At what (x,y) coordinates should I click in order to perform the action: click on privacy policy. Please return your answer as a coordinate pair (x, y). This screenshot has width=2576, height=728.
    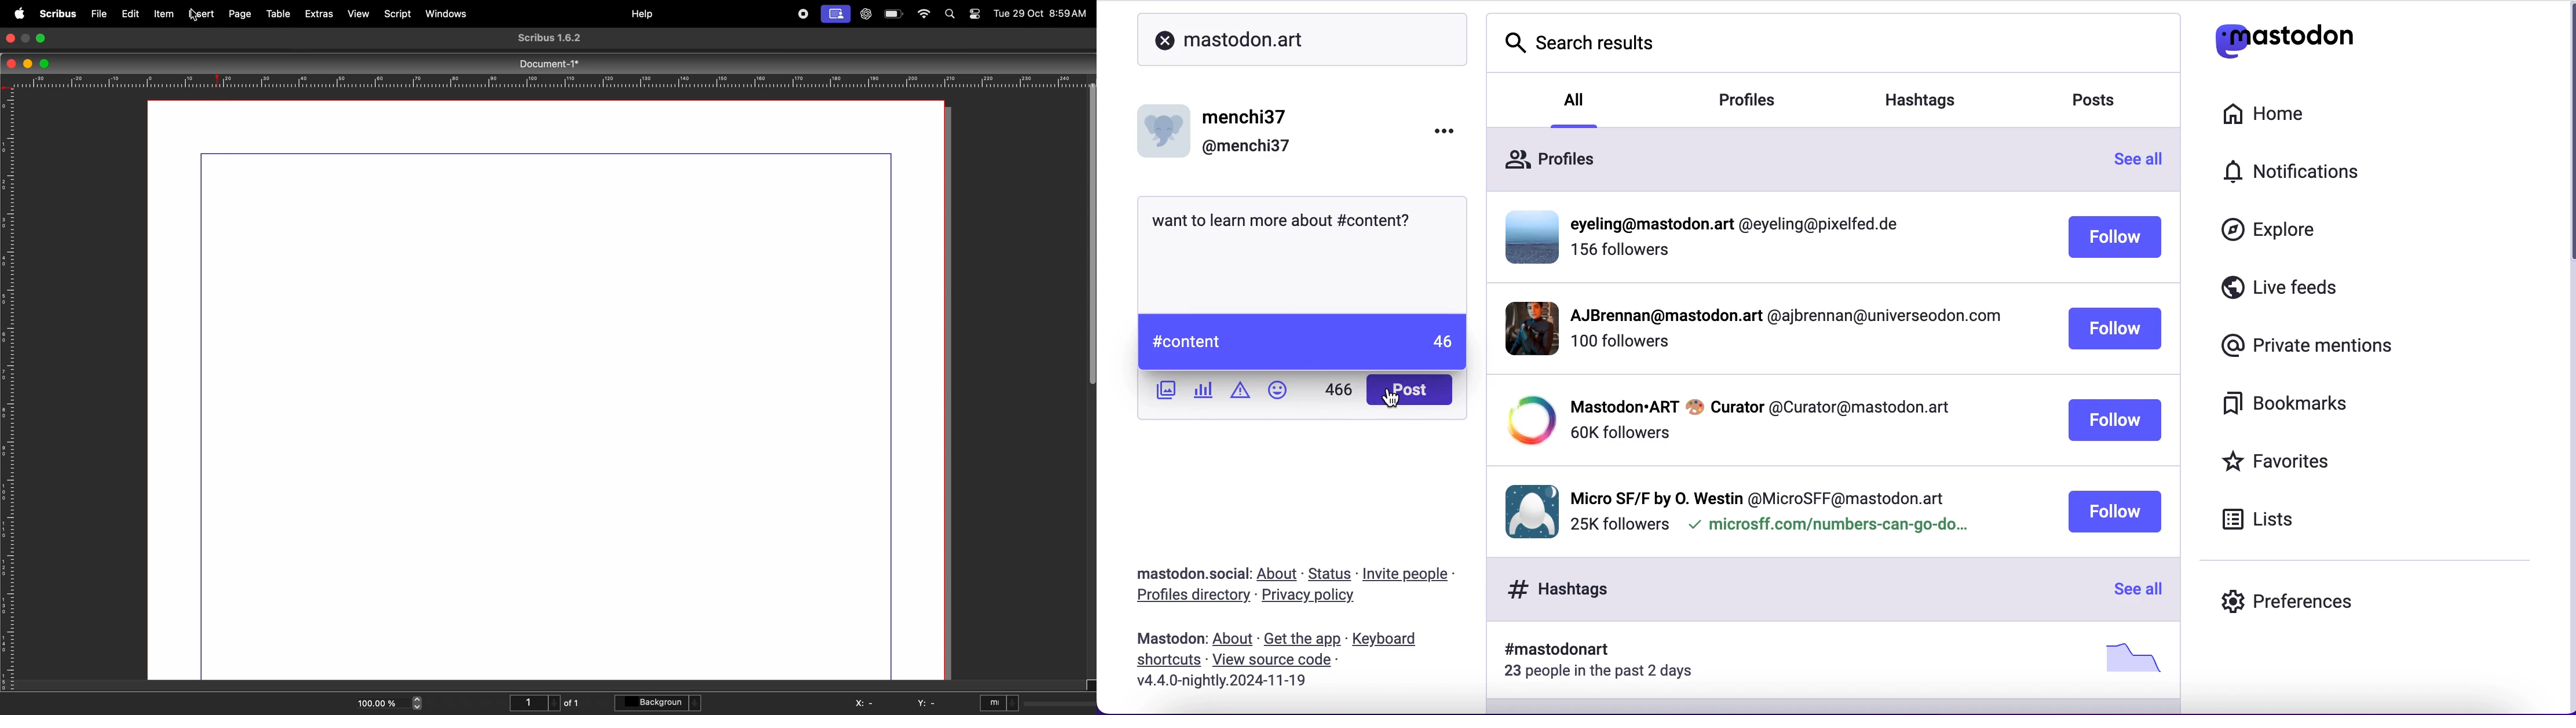
    Looking at the image, I should click on (1313, 598).